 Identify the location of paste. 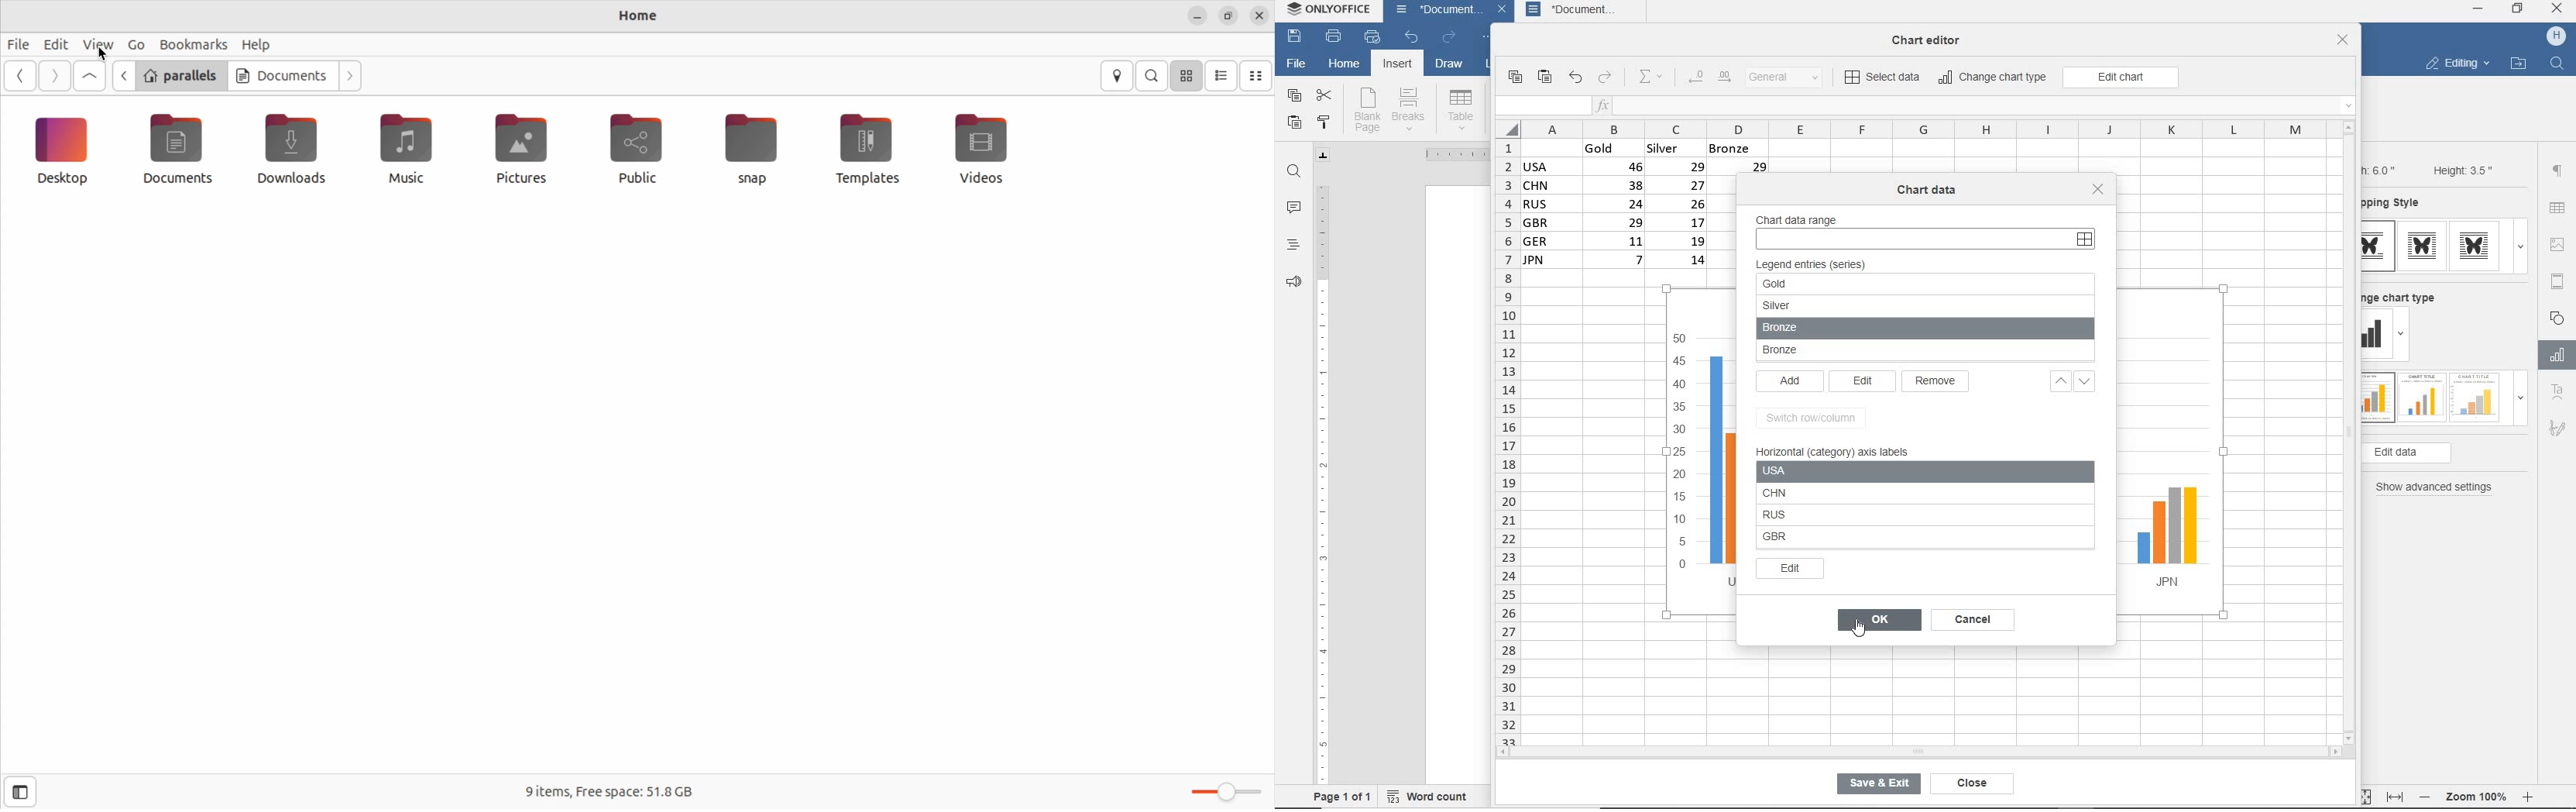
(1294, 124).